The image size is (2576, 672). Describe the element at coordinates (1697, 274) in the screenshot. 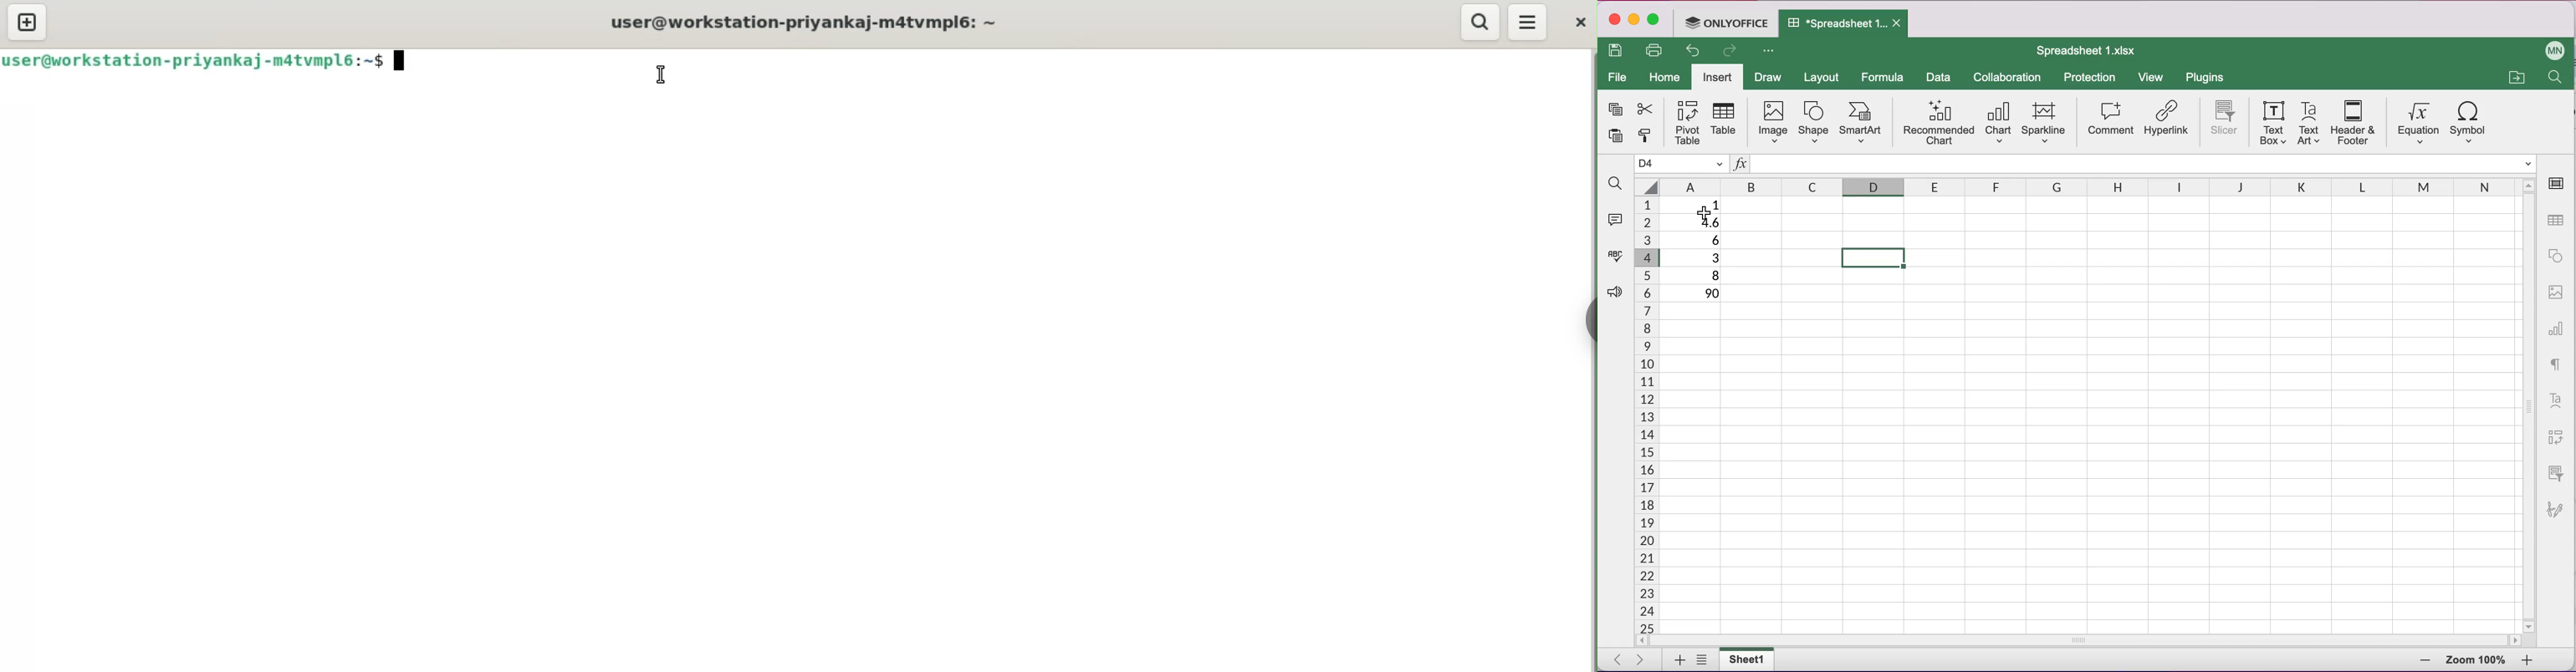

I see `8` at that location.